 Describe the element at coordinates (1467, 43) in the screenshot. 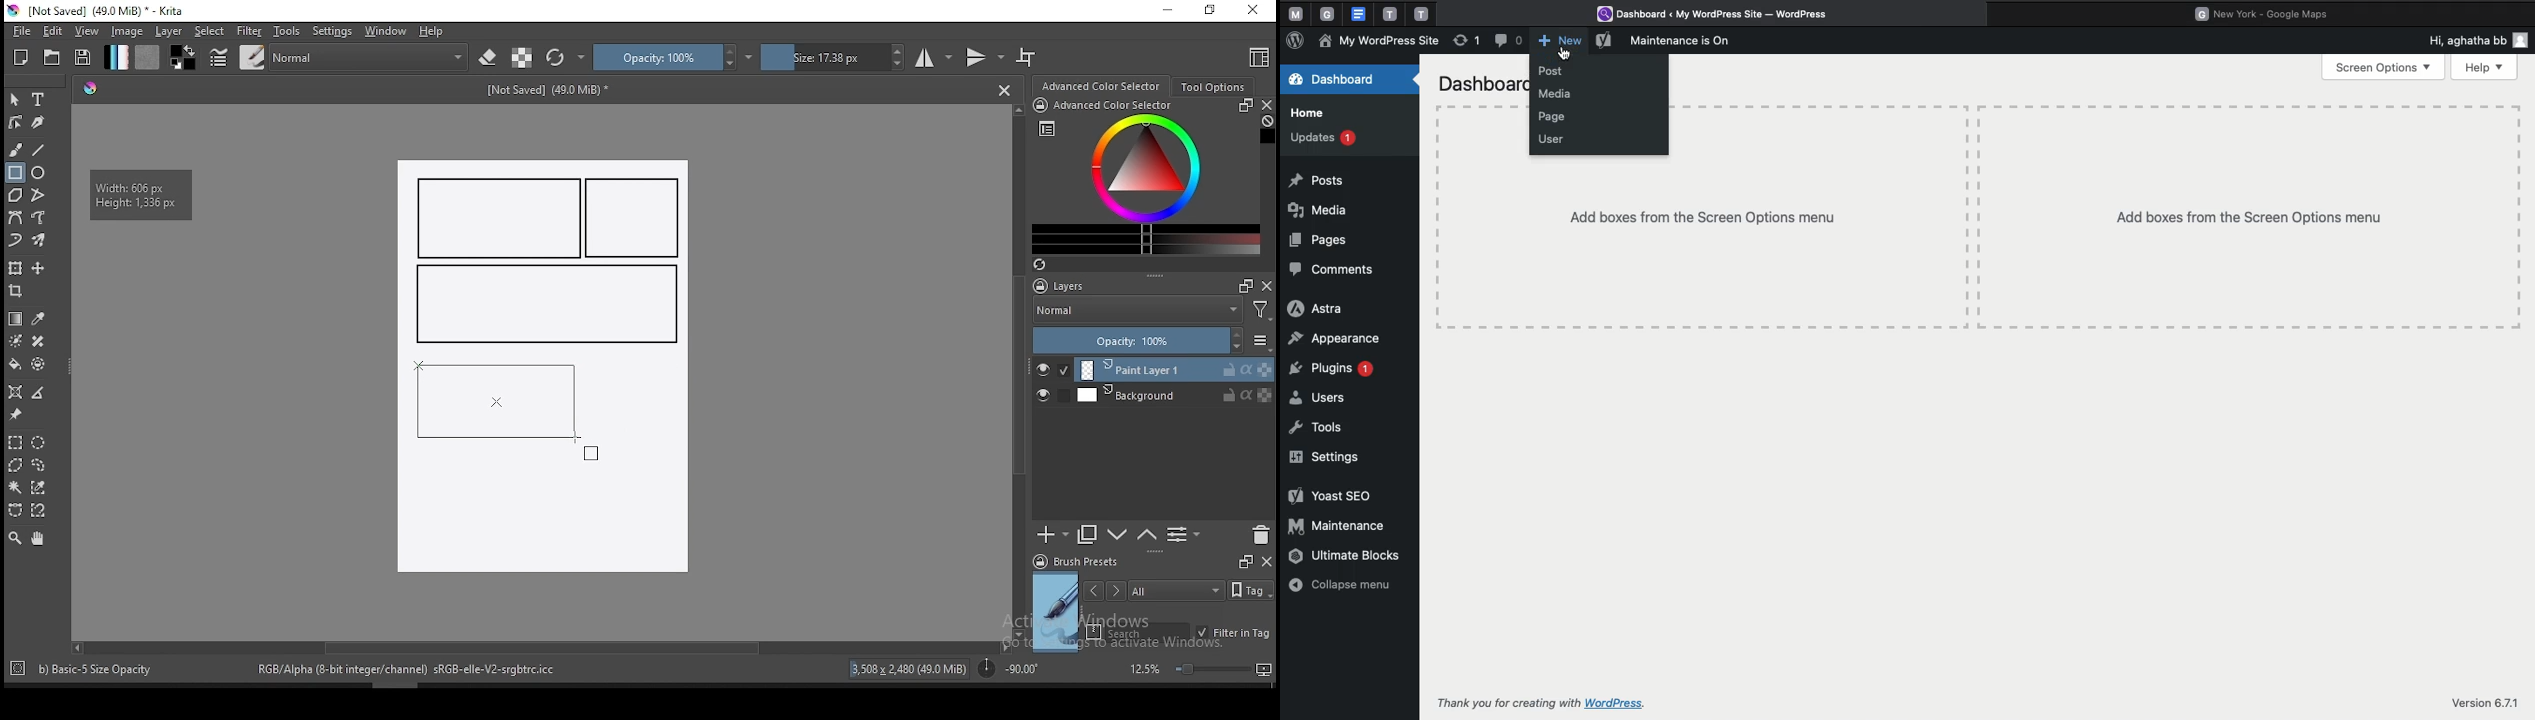

I see `Revision` at that location.